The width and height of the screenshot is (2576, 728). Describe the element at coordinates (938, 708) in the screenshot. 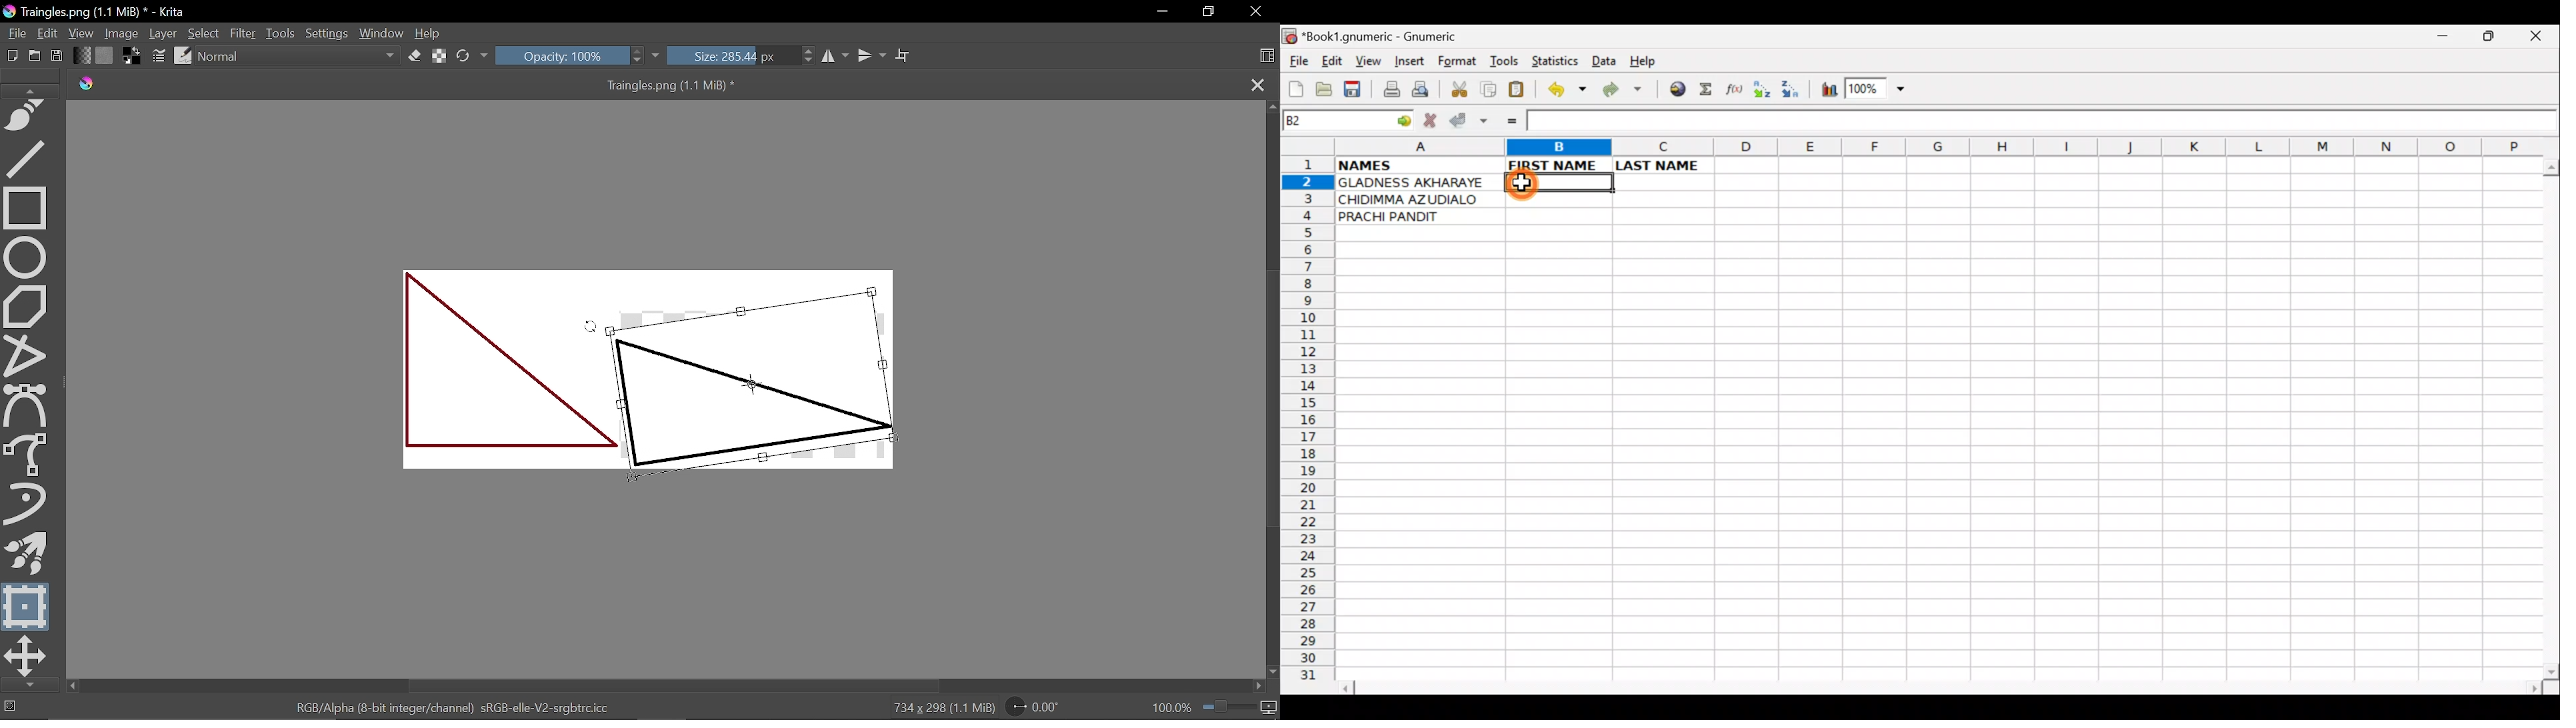

I see `734 x 298 (1.1 MiB)` at that location.